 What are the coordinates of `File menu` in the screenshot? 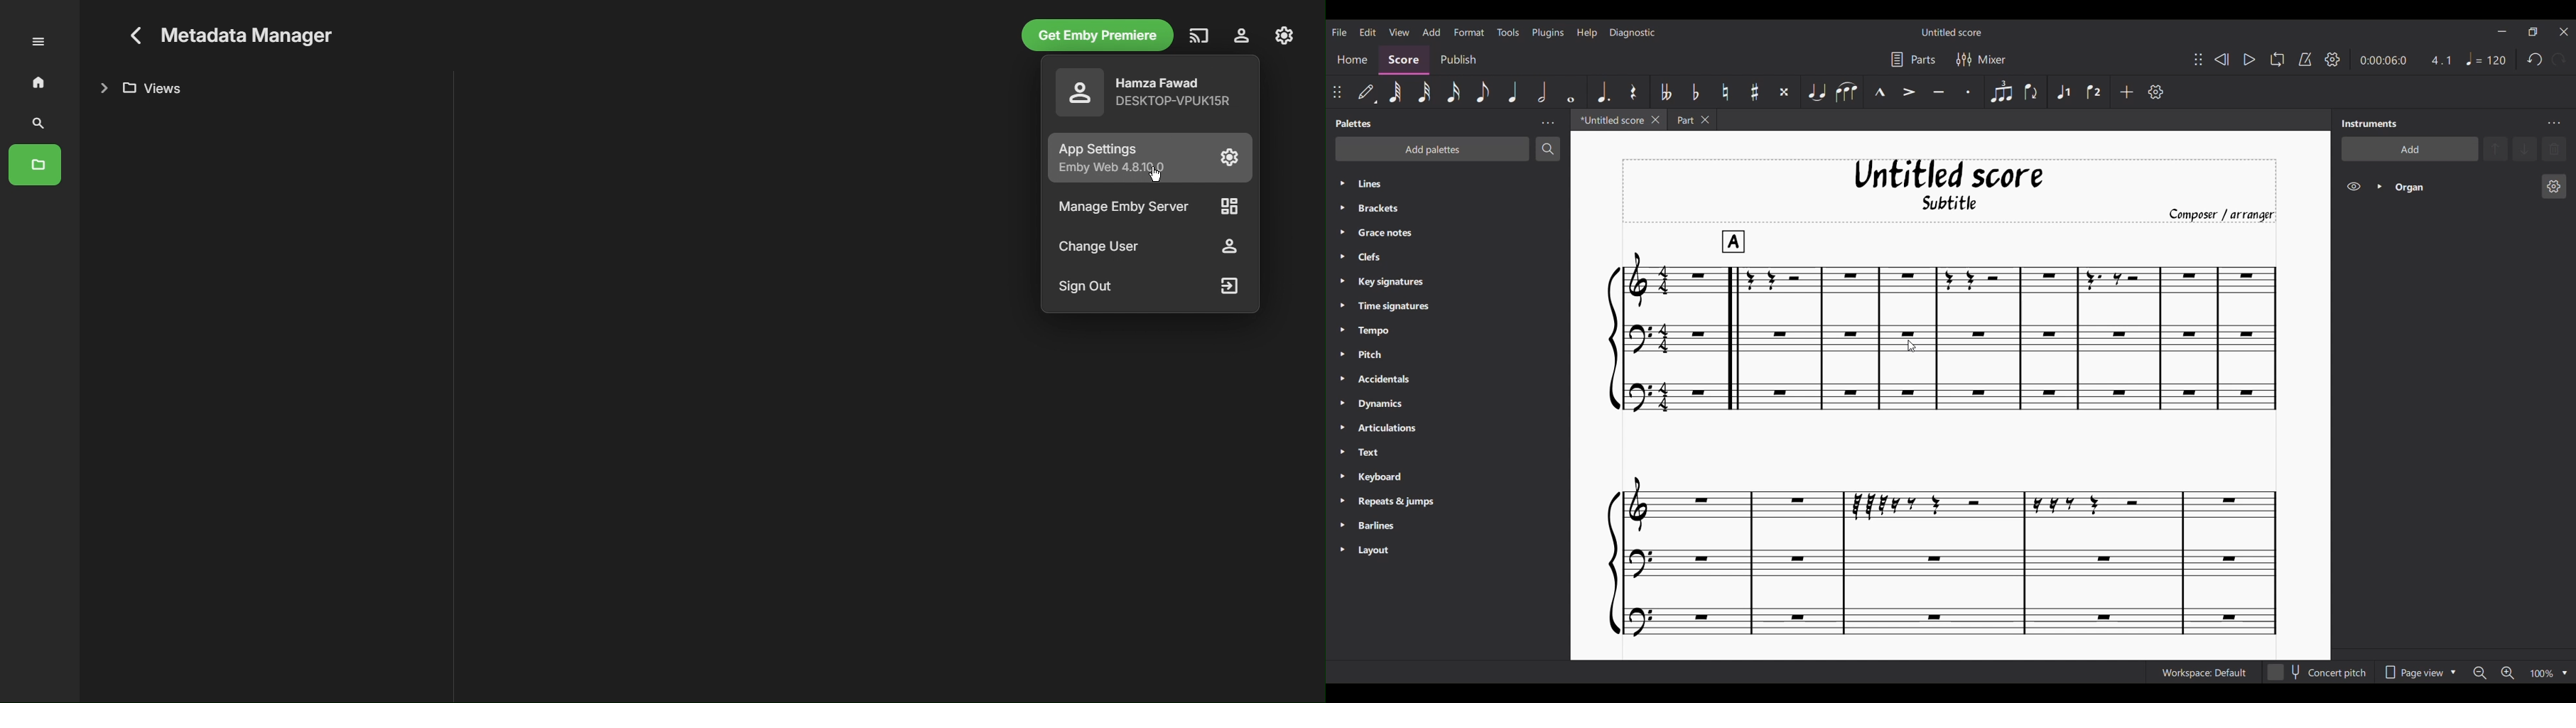 It's located at (1339, 32).